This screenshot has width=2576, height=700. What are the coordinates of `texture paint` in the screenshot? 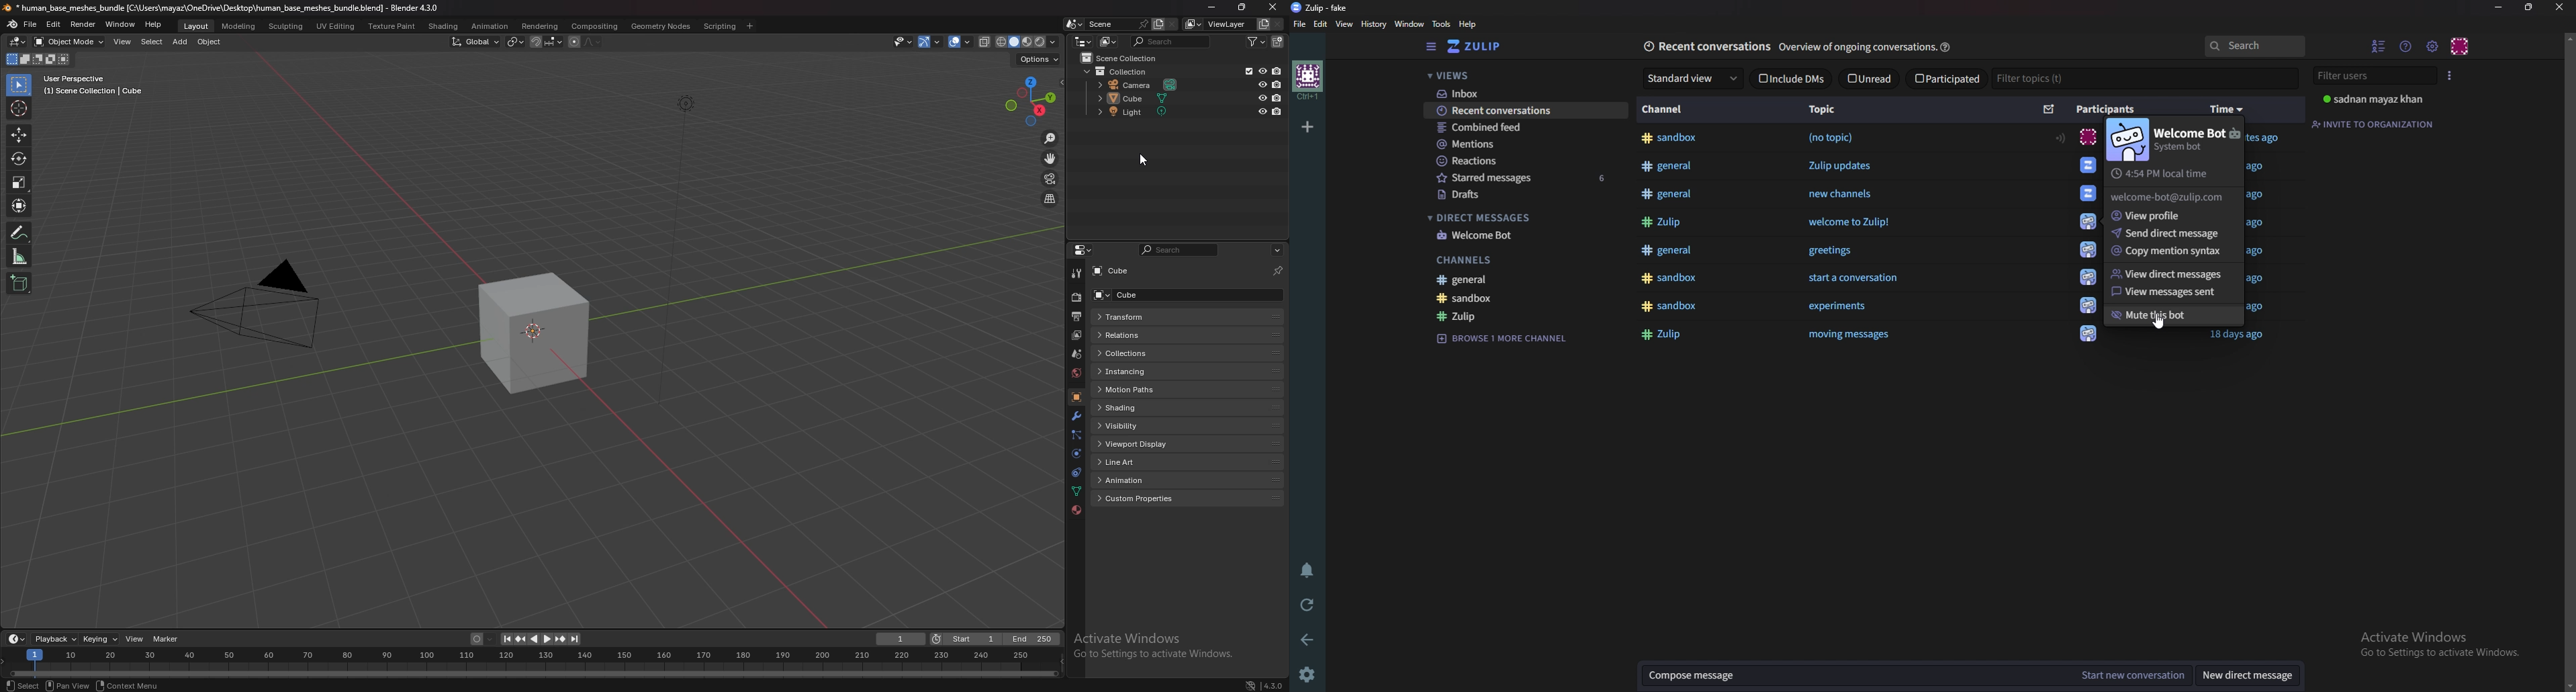 It's located at (393, 26).